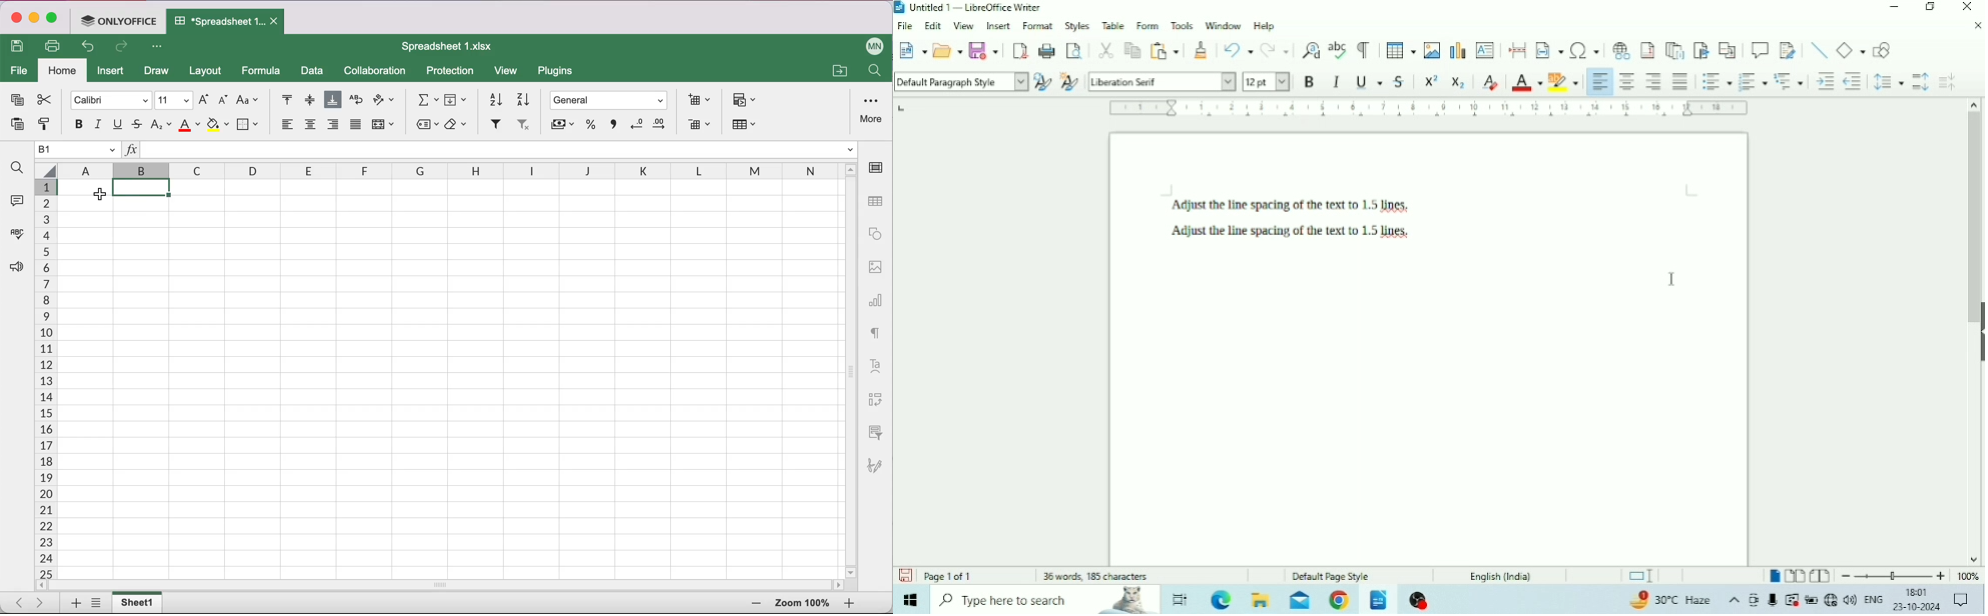  I want to click on Find and Replace, so click(1310, 49).